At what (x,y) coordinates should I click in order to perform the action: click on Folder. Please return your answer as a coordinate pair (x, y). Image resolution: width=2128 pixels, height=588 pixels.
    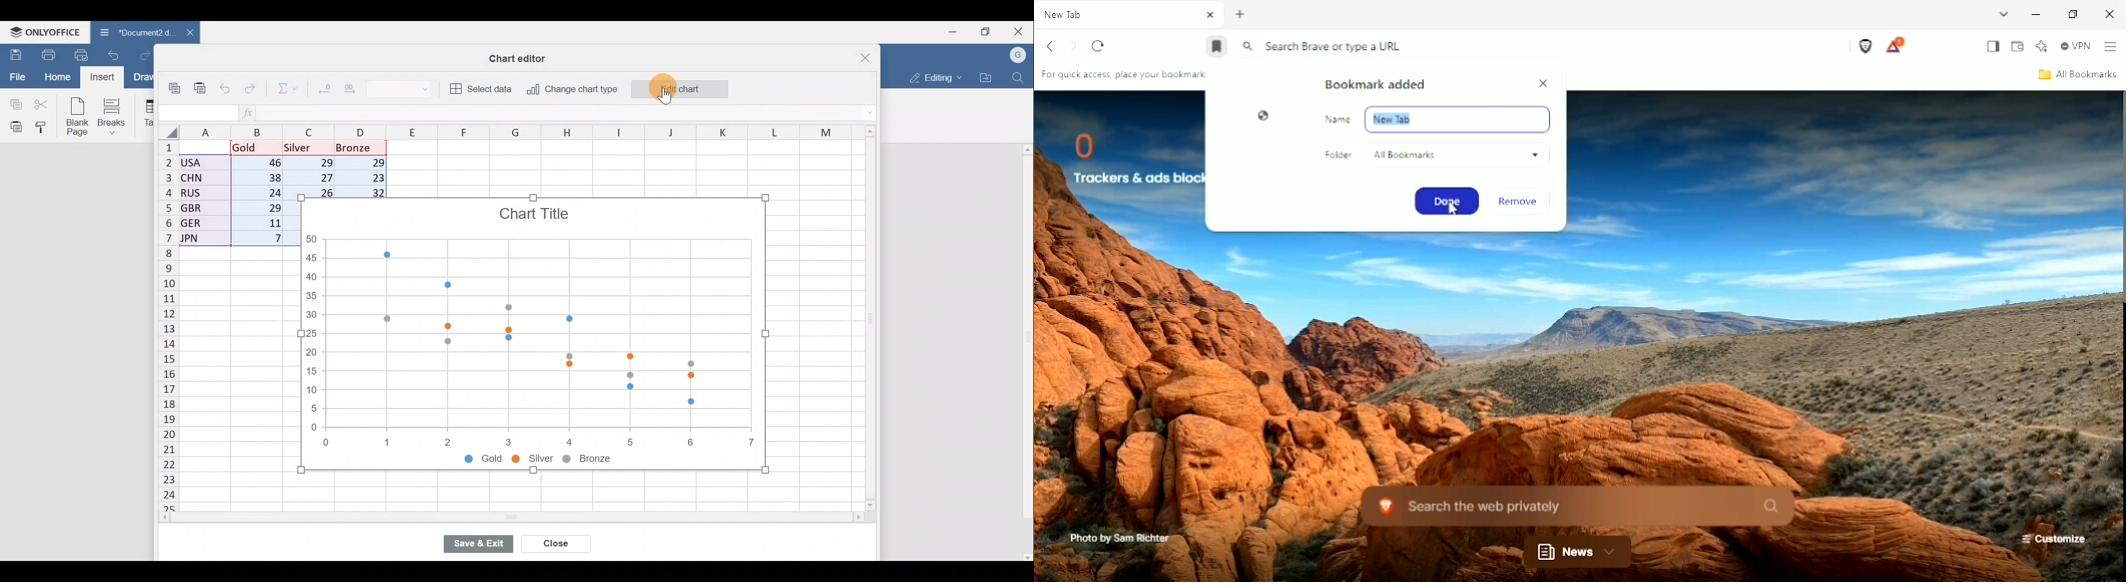
    Looking at the image, I should click on (1431, 156).